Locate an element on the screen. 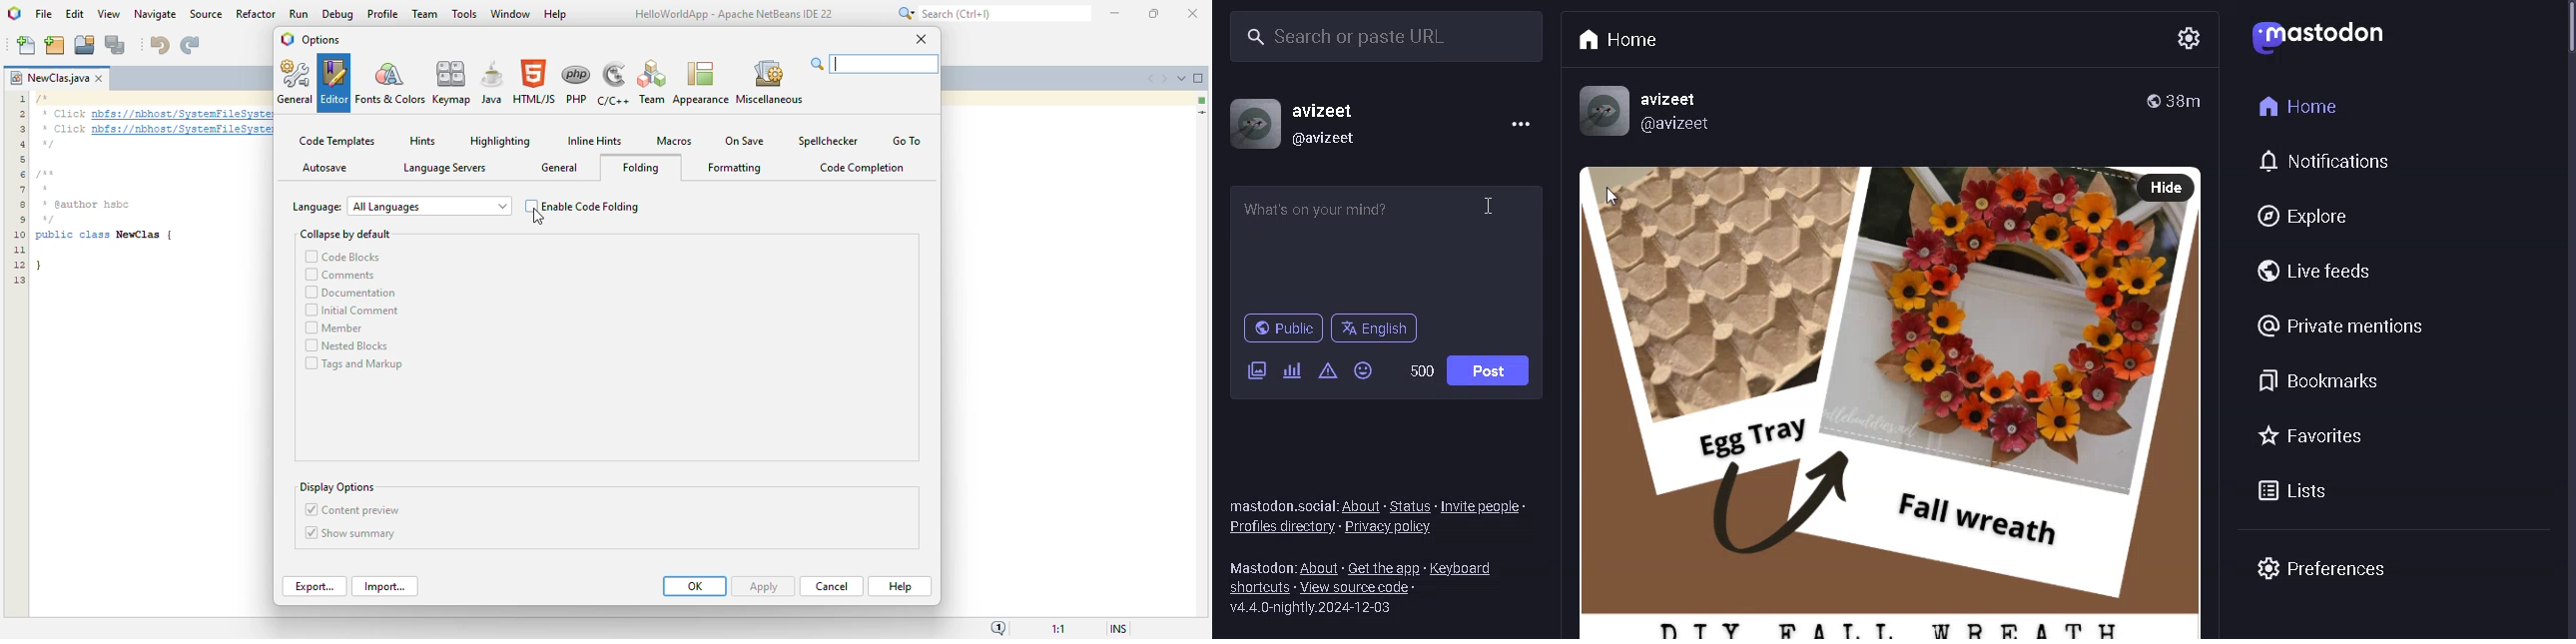 This screenshot has height=644, width=2576. version is located at coordinates (1310, 609).